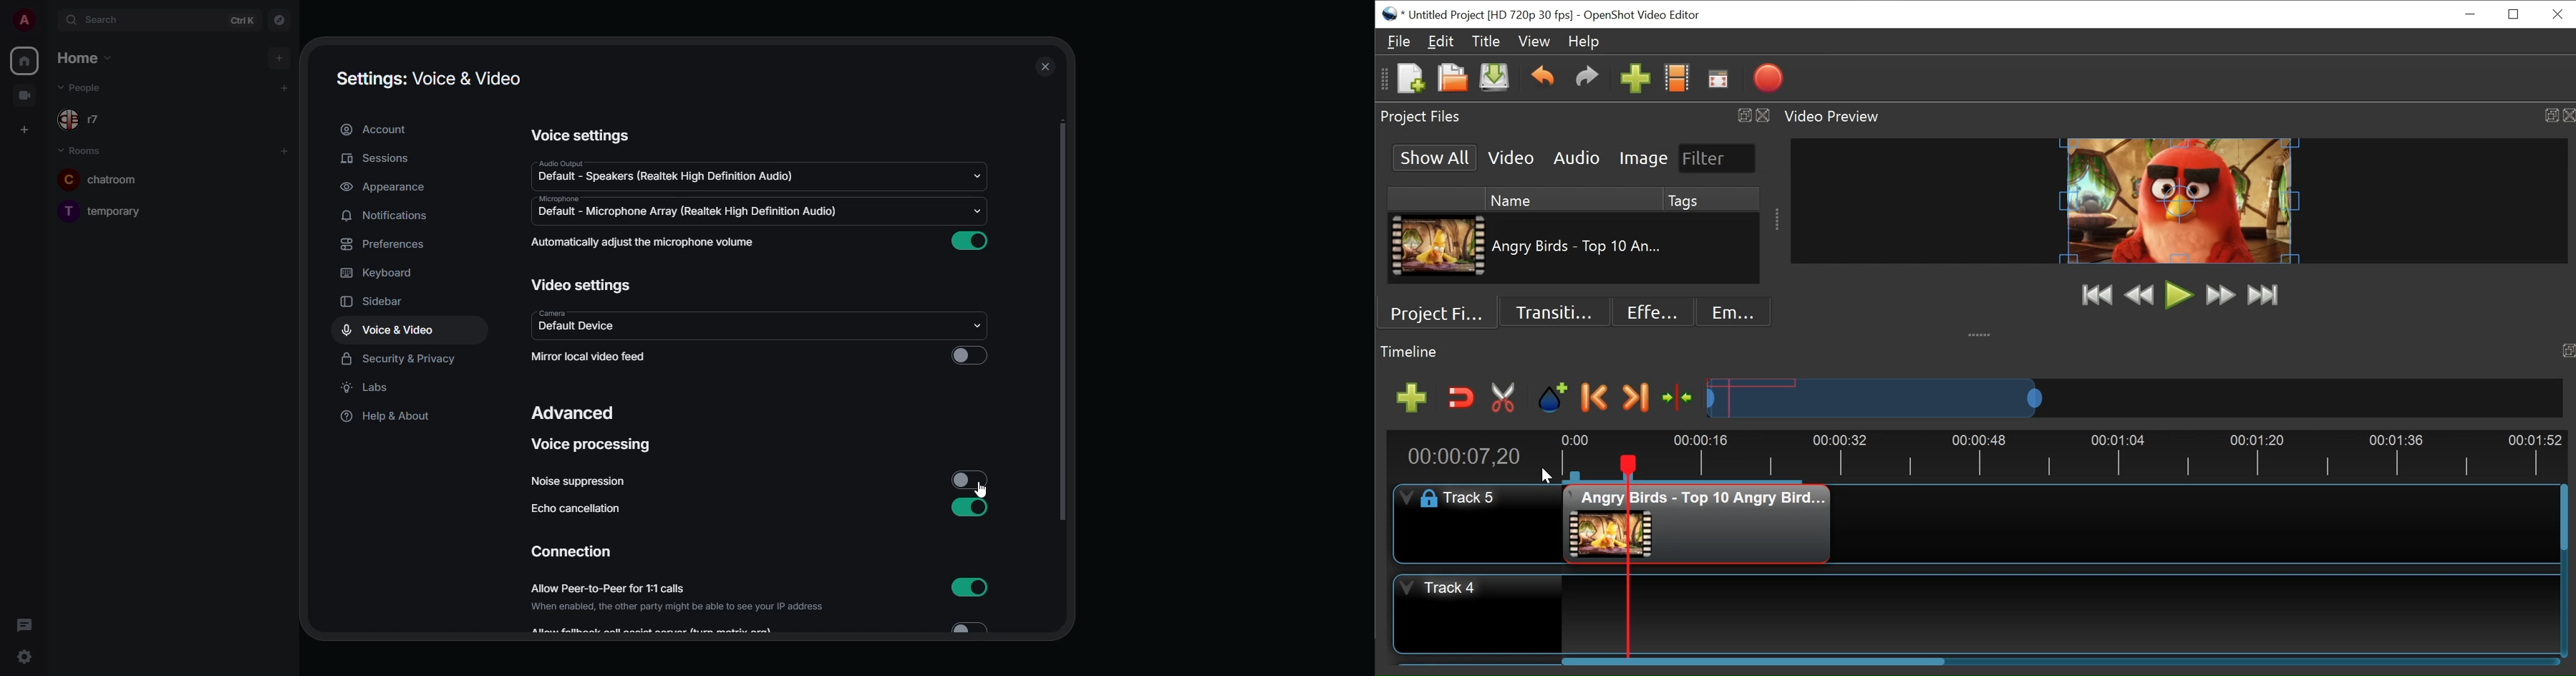 The image size is (2576, 700). What do you see at coordinates (24, 658) in the screenshot?
I see `quick settings` at bounding box center [24, 658].